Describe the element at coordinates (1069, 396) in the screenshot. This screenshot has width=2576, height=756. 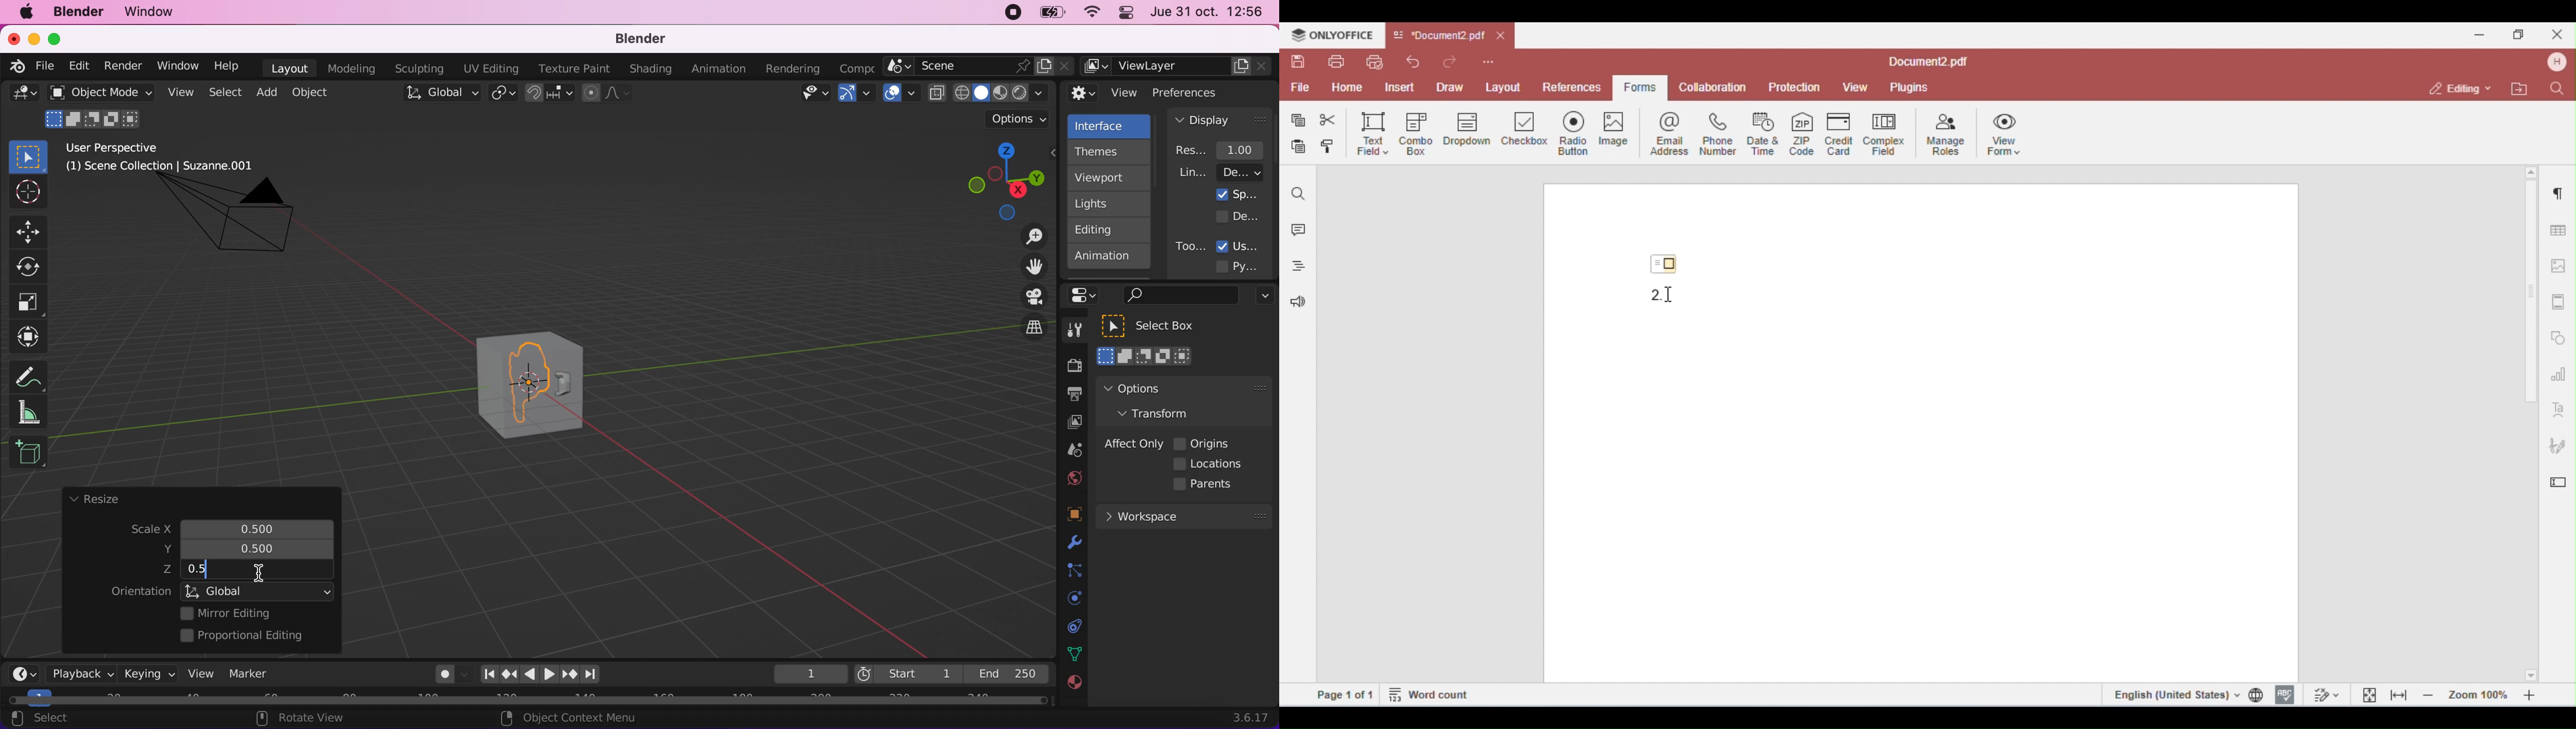
I see `output` at that location.